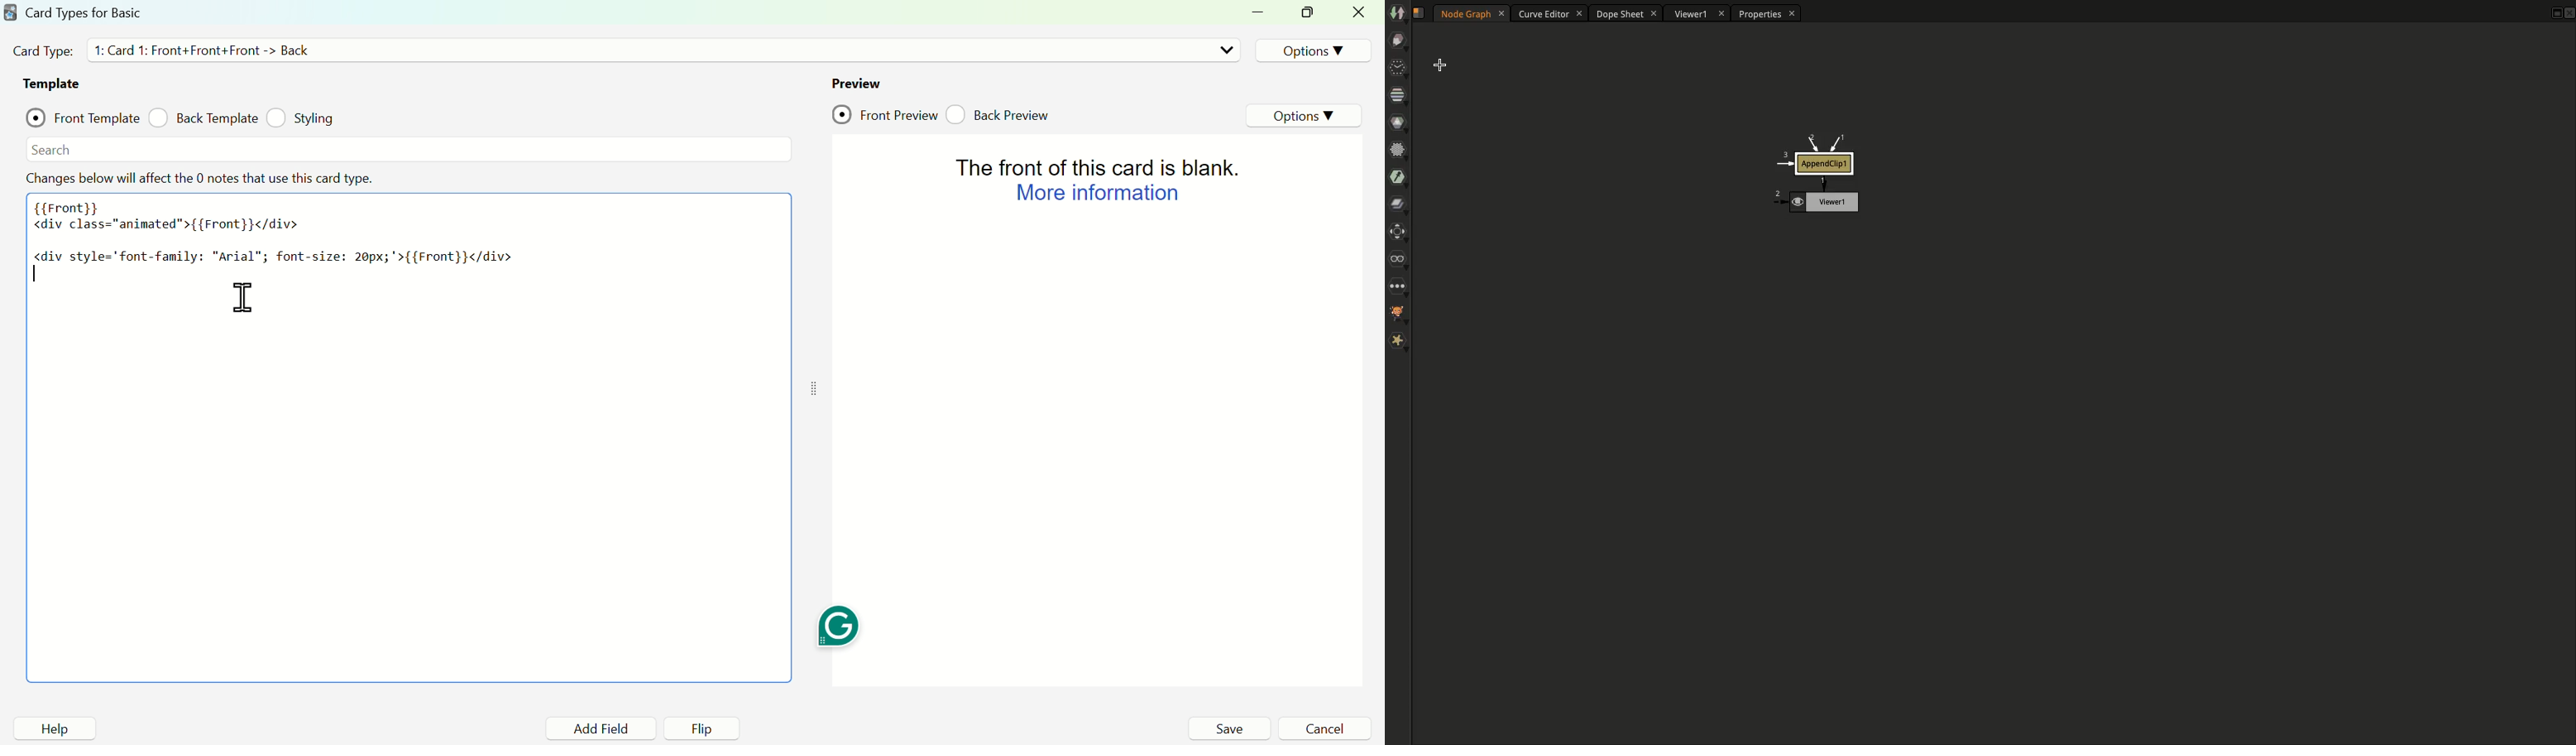  Describe the element at coordinates (1311, 14) in the screenshot. I see `resize` at that location.